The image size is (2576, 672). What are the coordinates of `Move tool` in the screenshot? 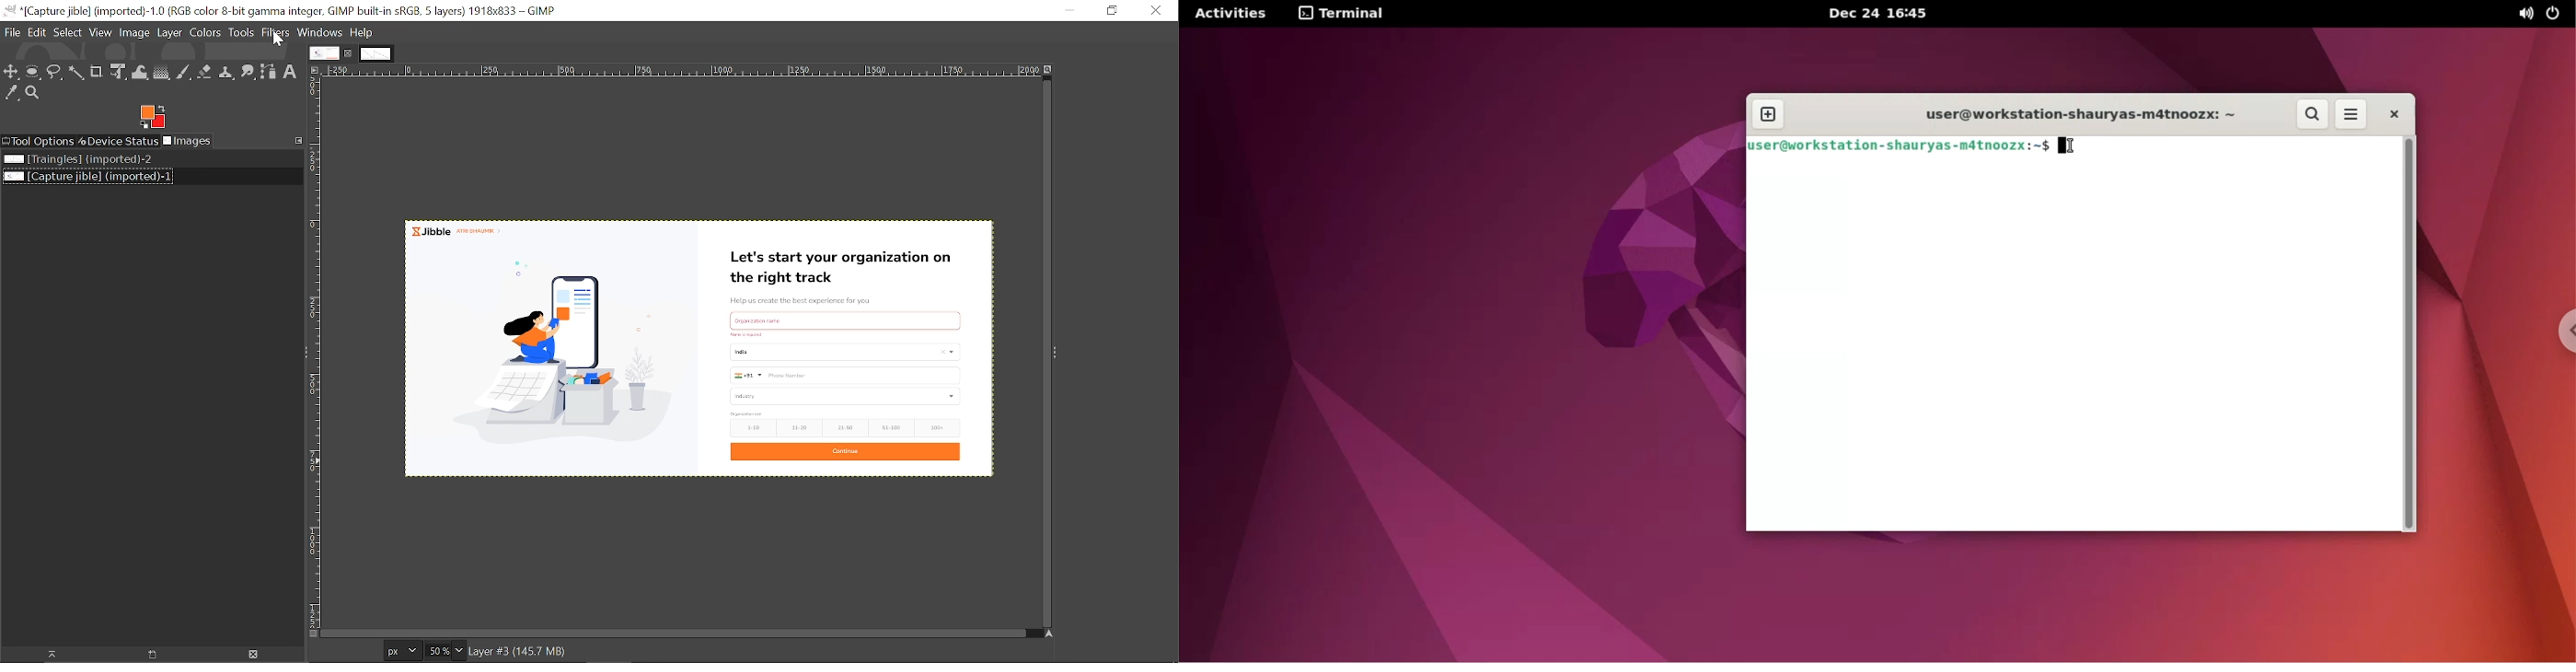 It's located at (12, 73).